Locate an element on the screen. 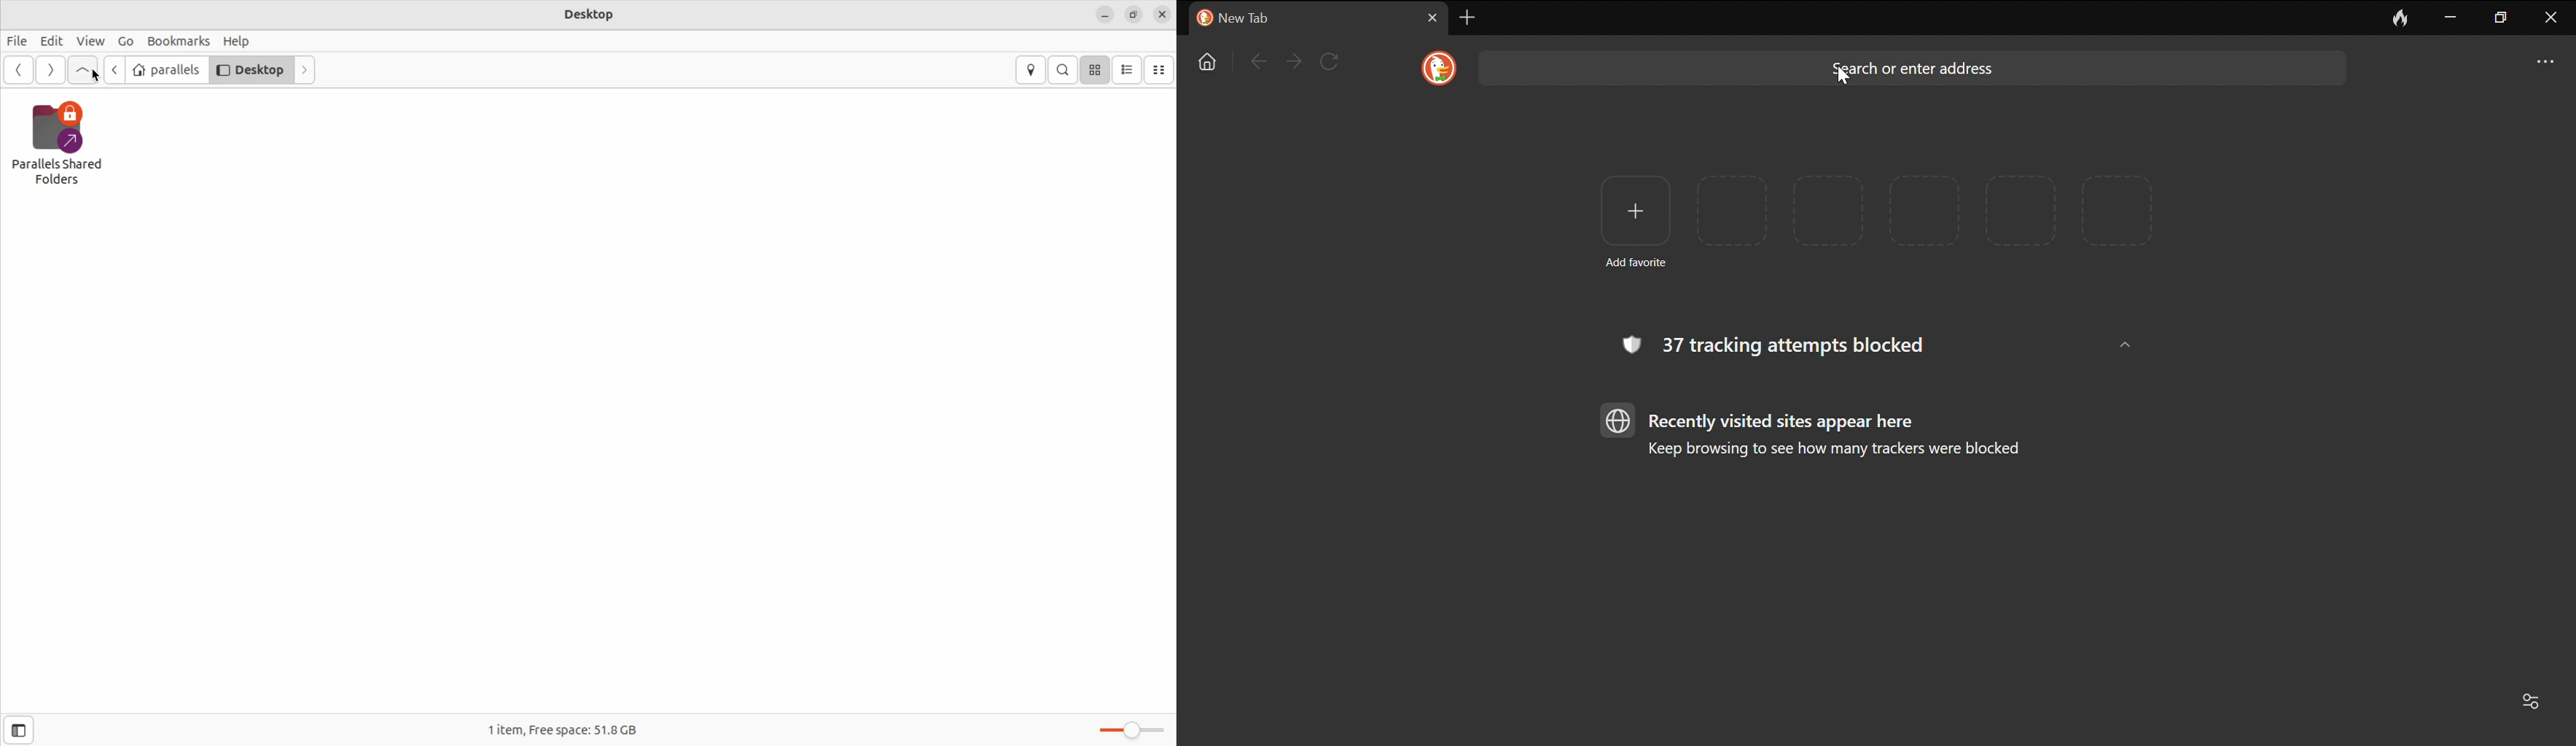 The height and width of the screenshot is (756, 2576). Go next is located at coordinates (307, 69).